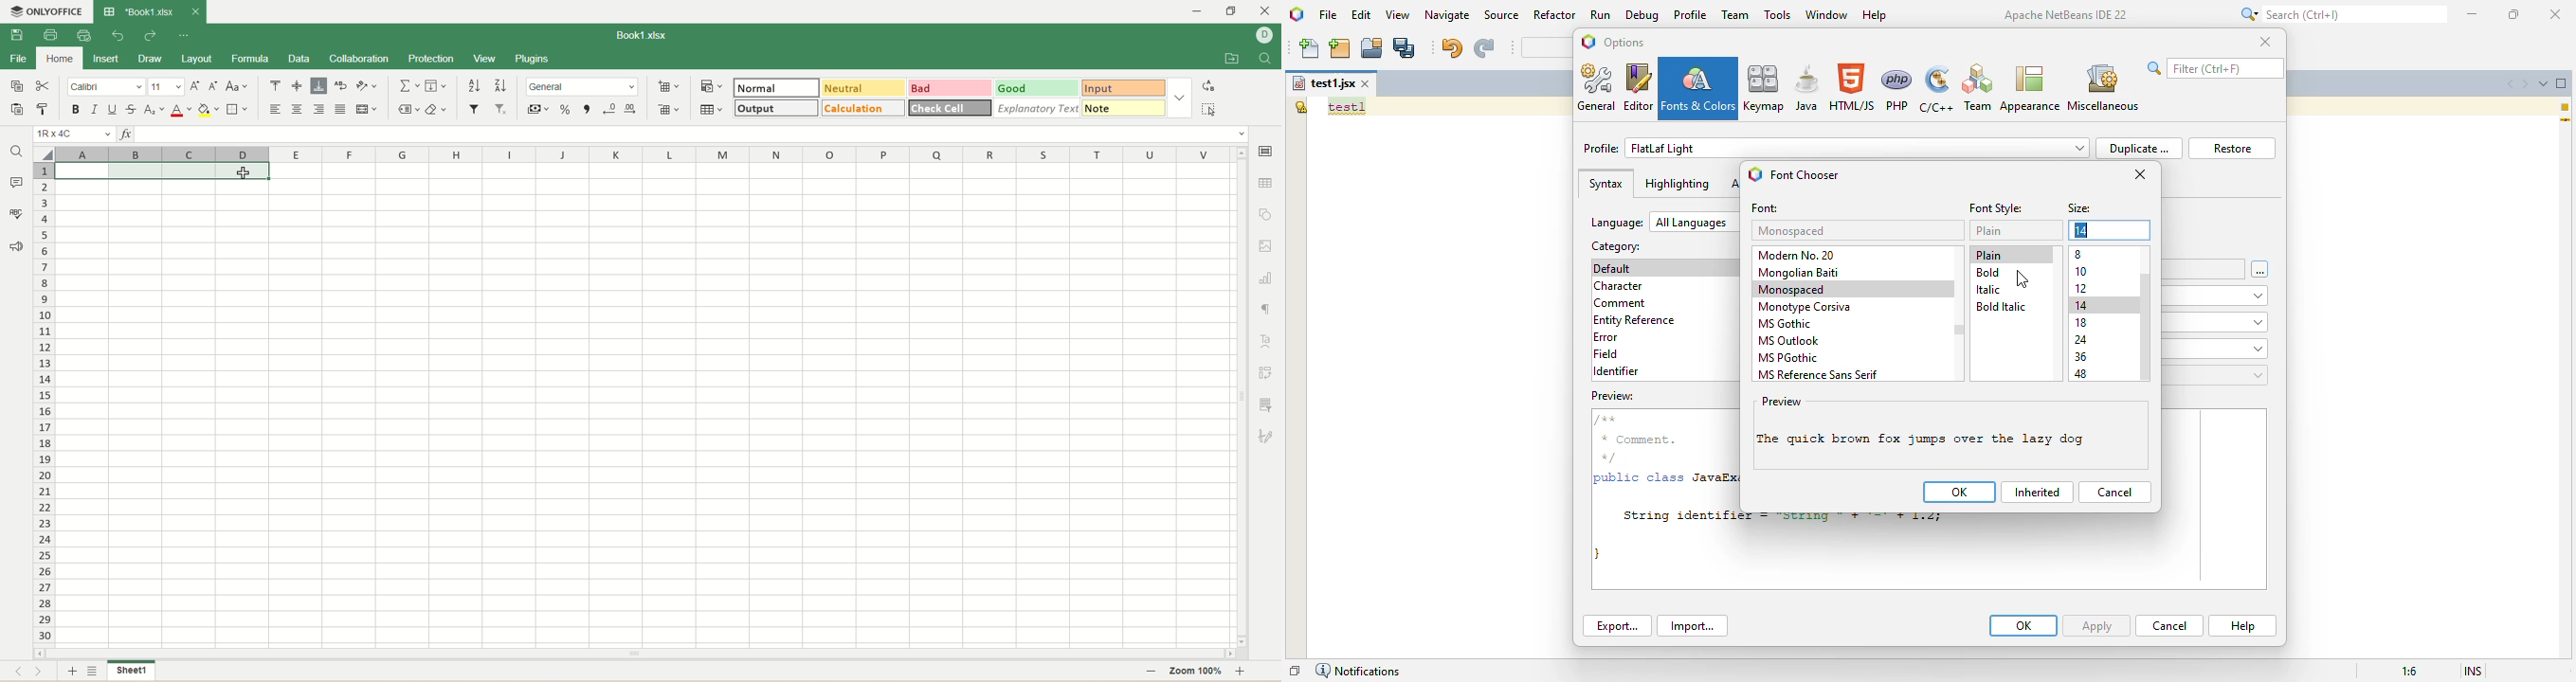 This screenshot has width=2576, height=700. I want to click on column name, so click(640, 152).